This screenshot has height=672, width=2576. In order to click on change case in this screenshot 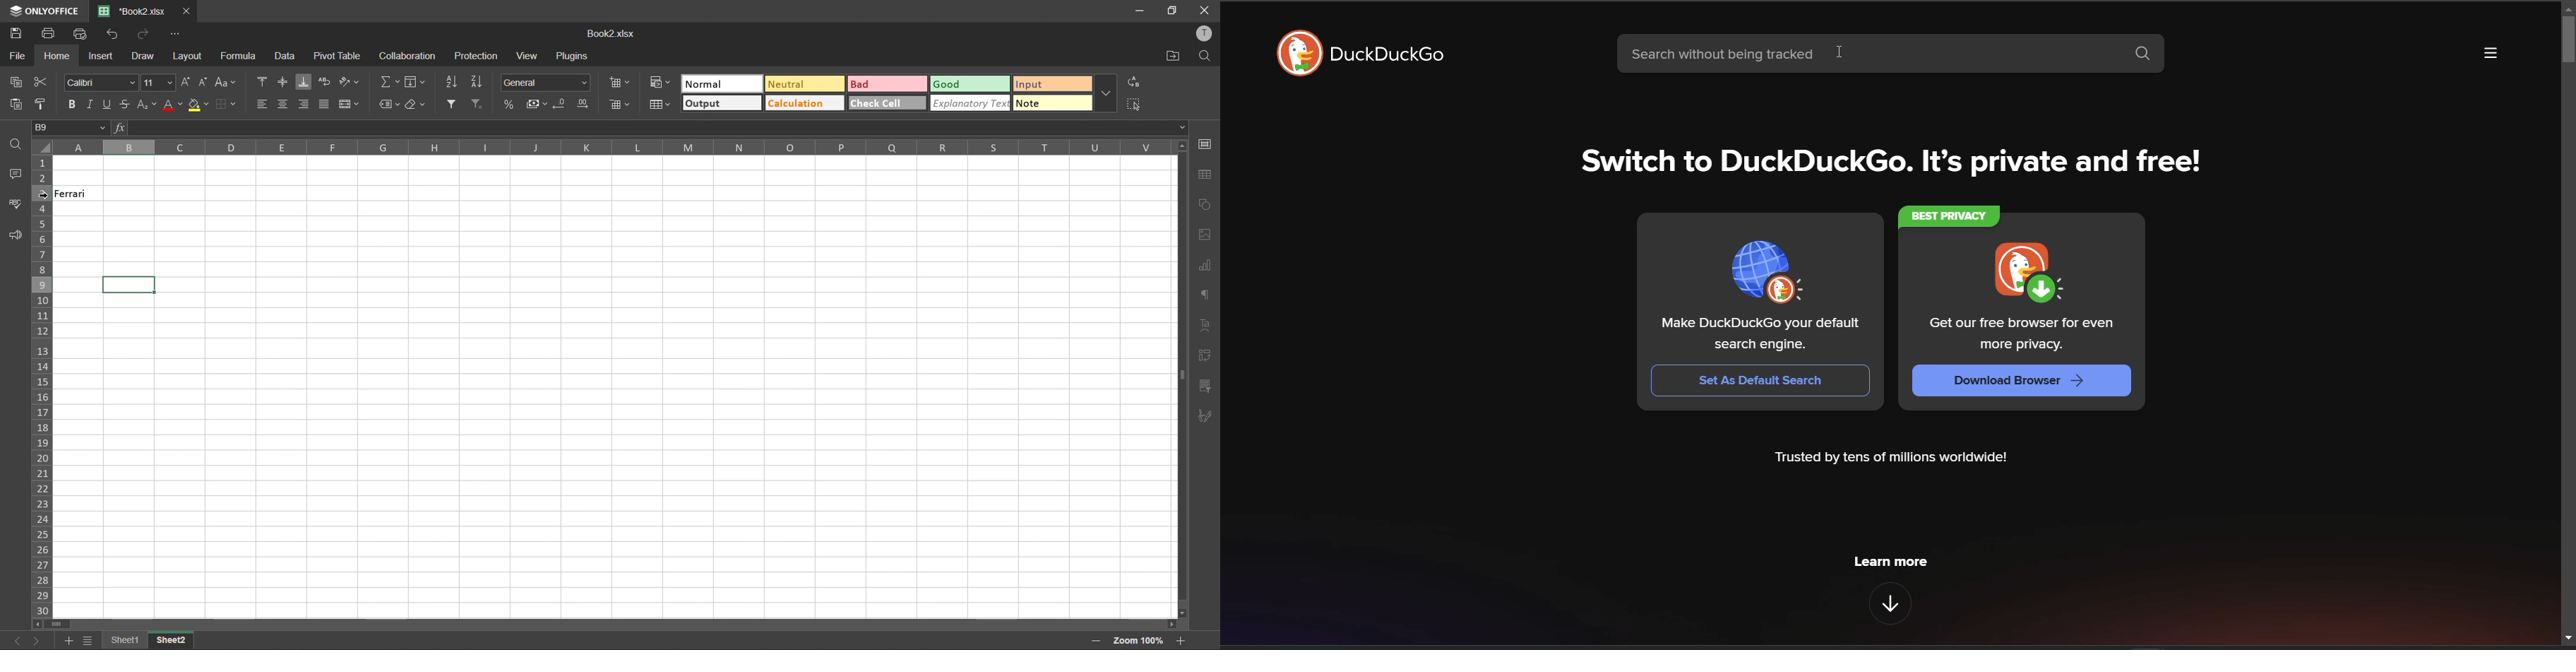, I will do `click(228, 81)`.